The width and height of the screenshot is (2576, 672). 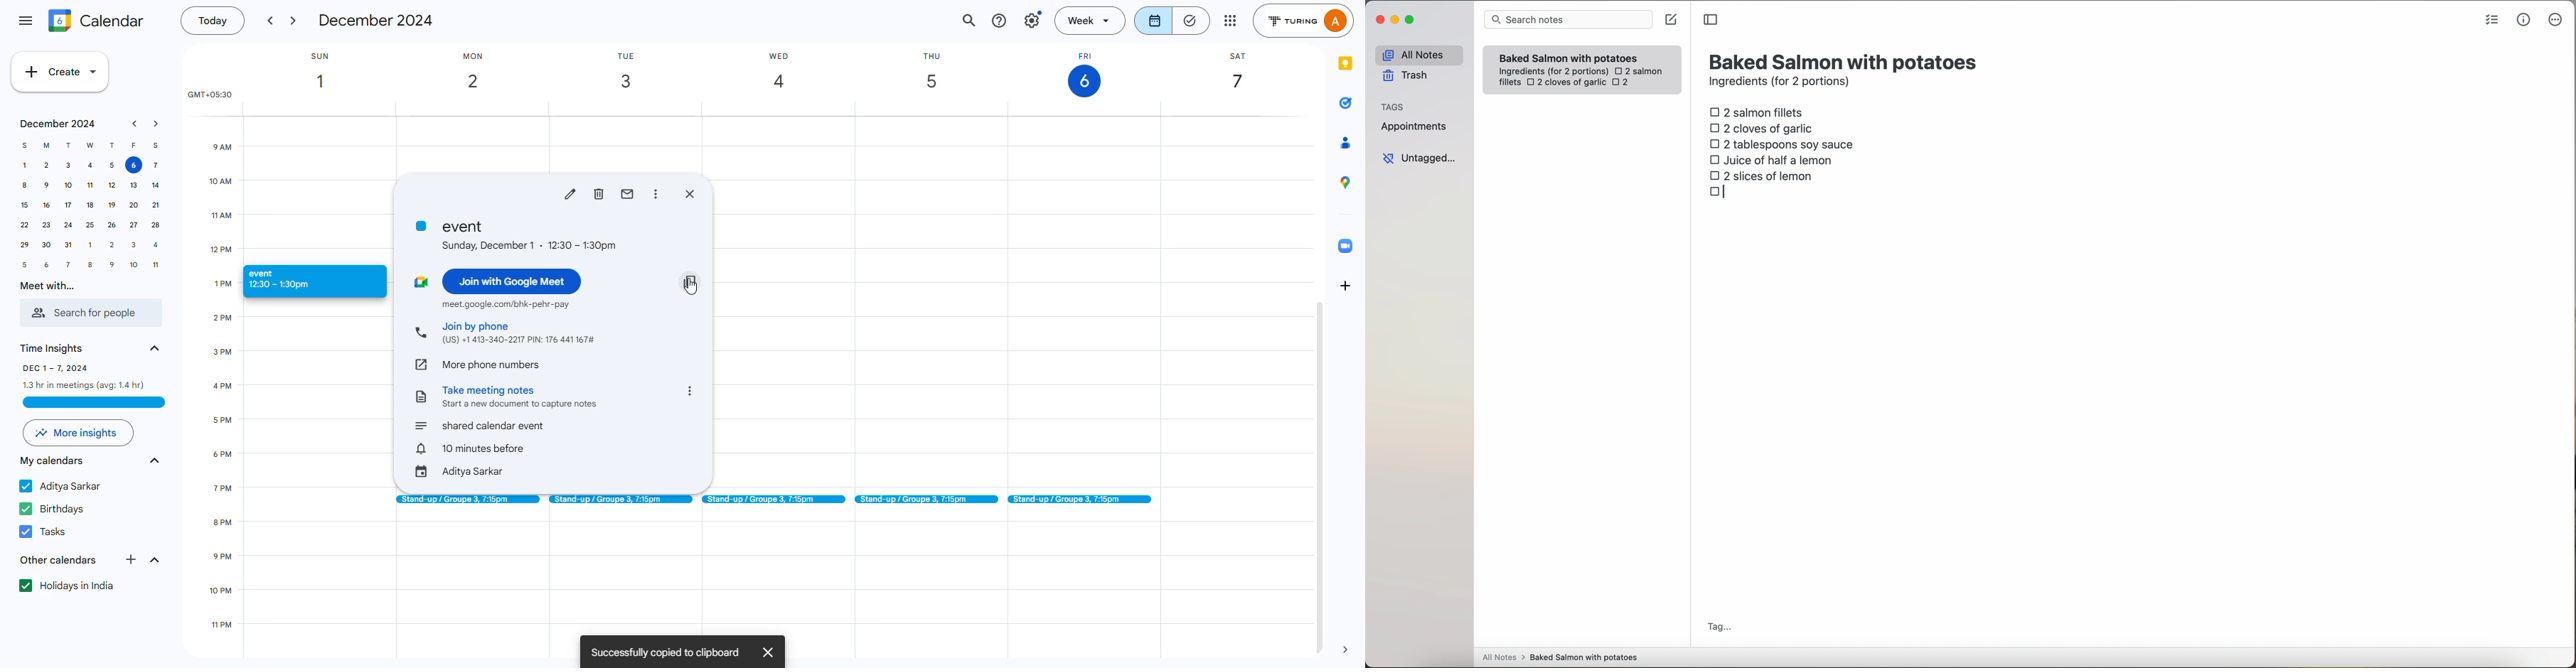 What do you see at coordinates (1718, 628) in the screenshot?
I see `tag` at bounding box center [1718, 628].